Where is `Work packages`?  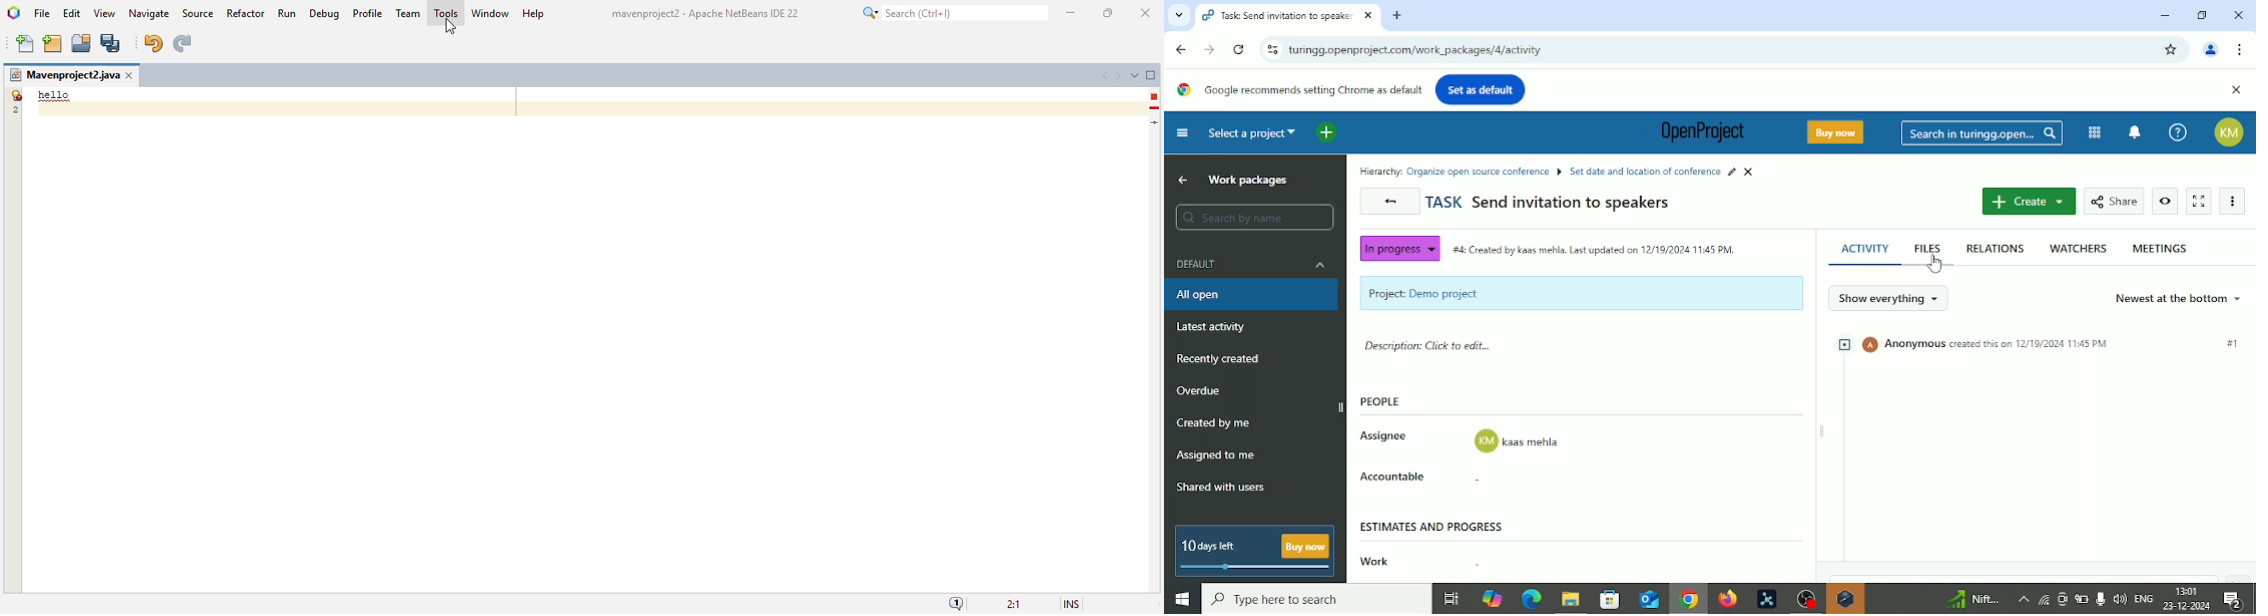 Work packages is located at coordinates (1254, 180).